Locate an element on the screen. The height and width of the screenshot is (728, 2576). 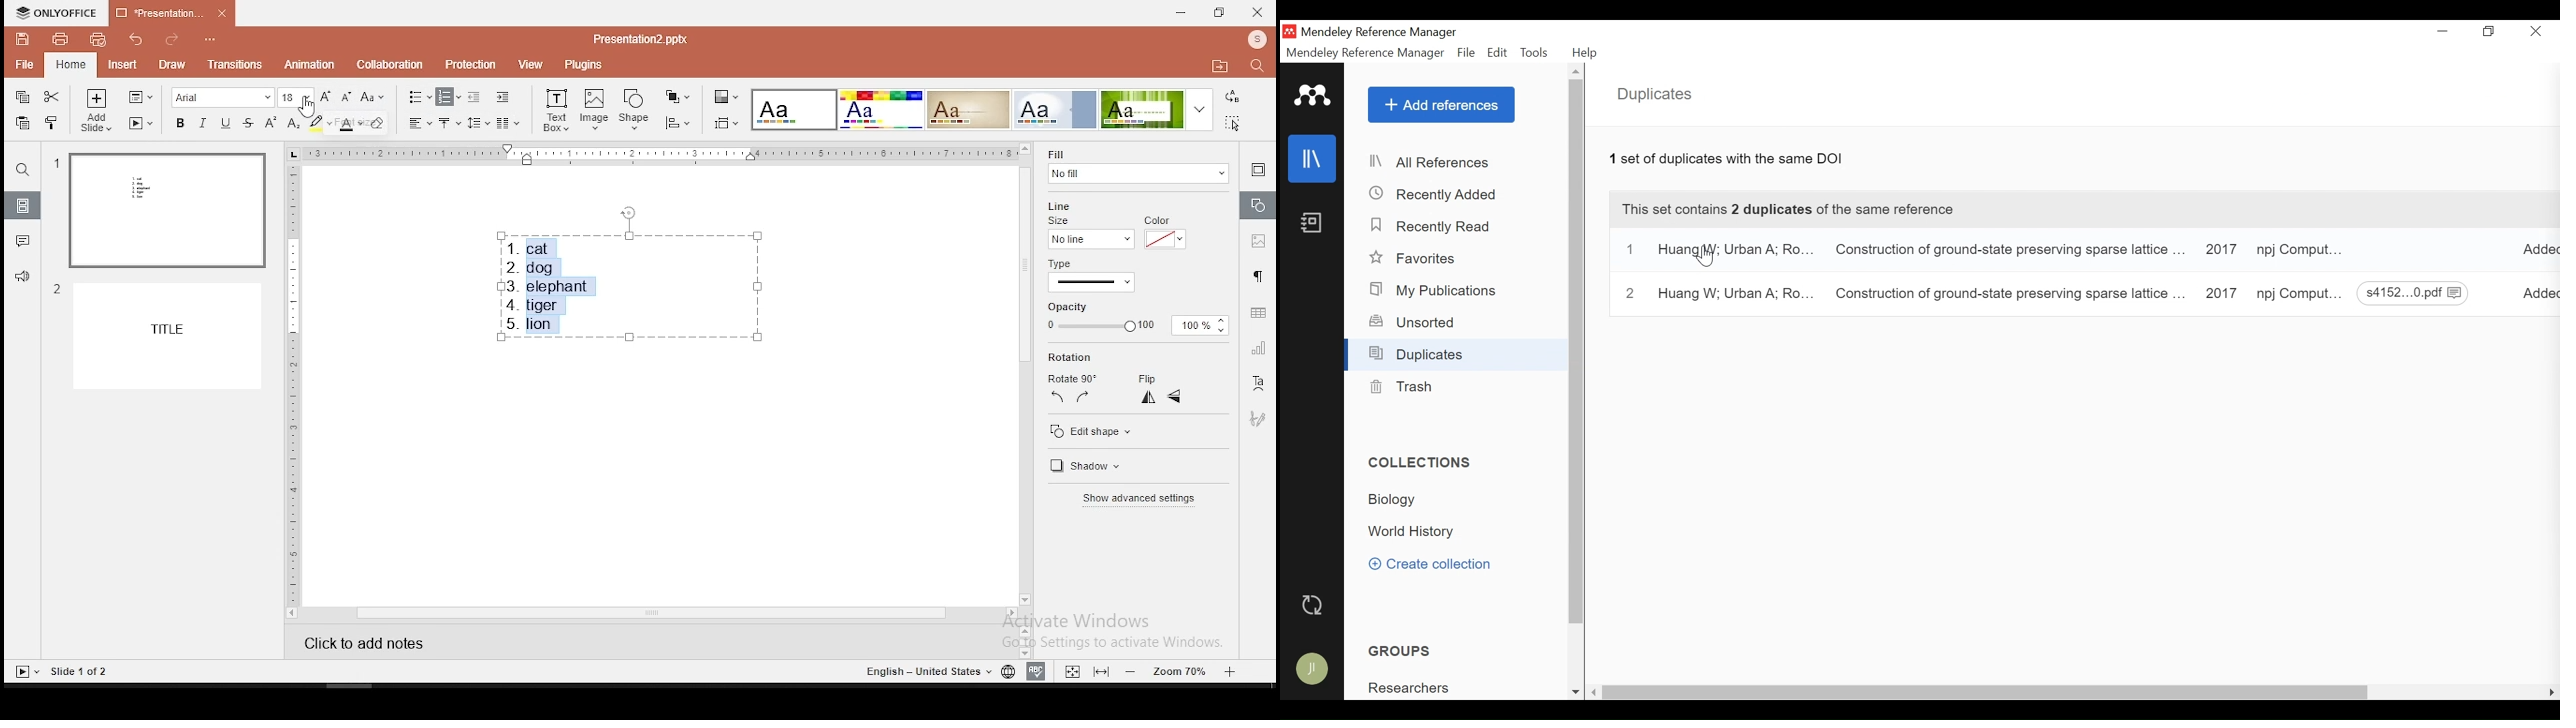
Cursor is located at coordinates (1707, 260).